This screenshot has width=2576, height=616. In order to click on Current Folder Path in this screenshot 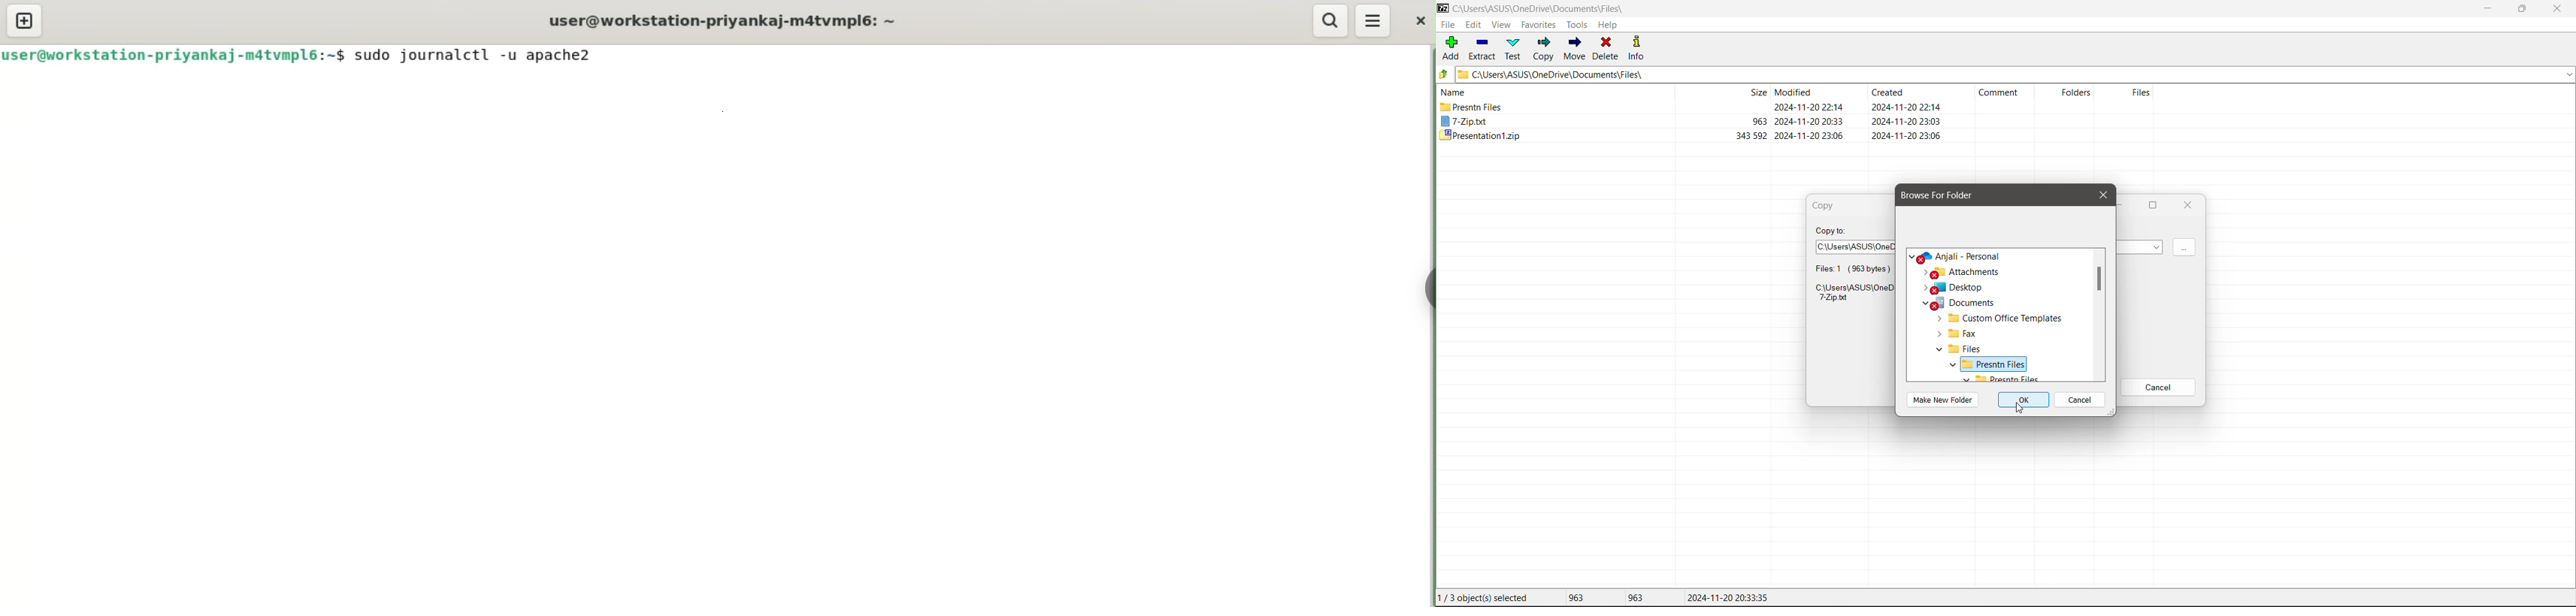, I will do `click(2015, 74)`.